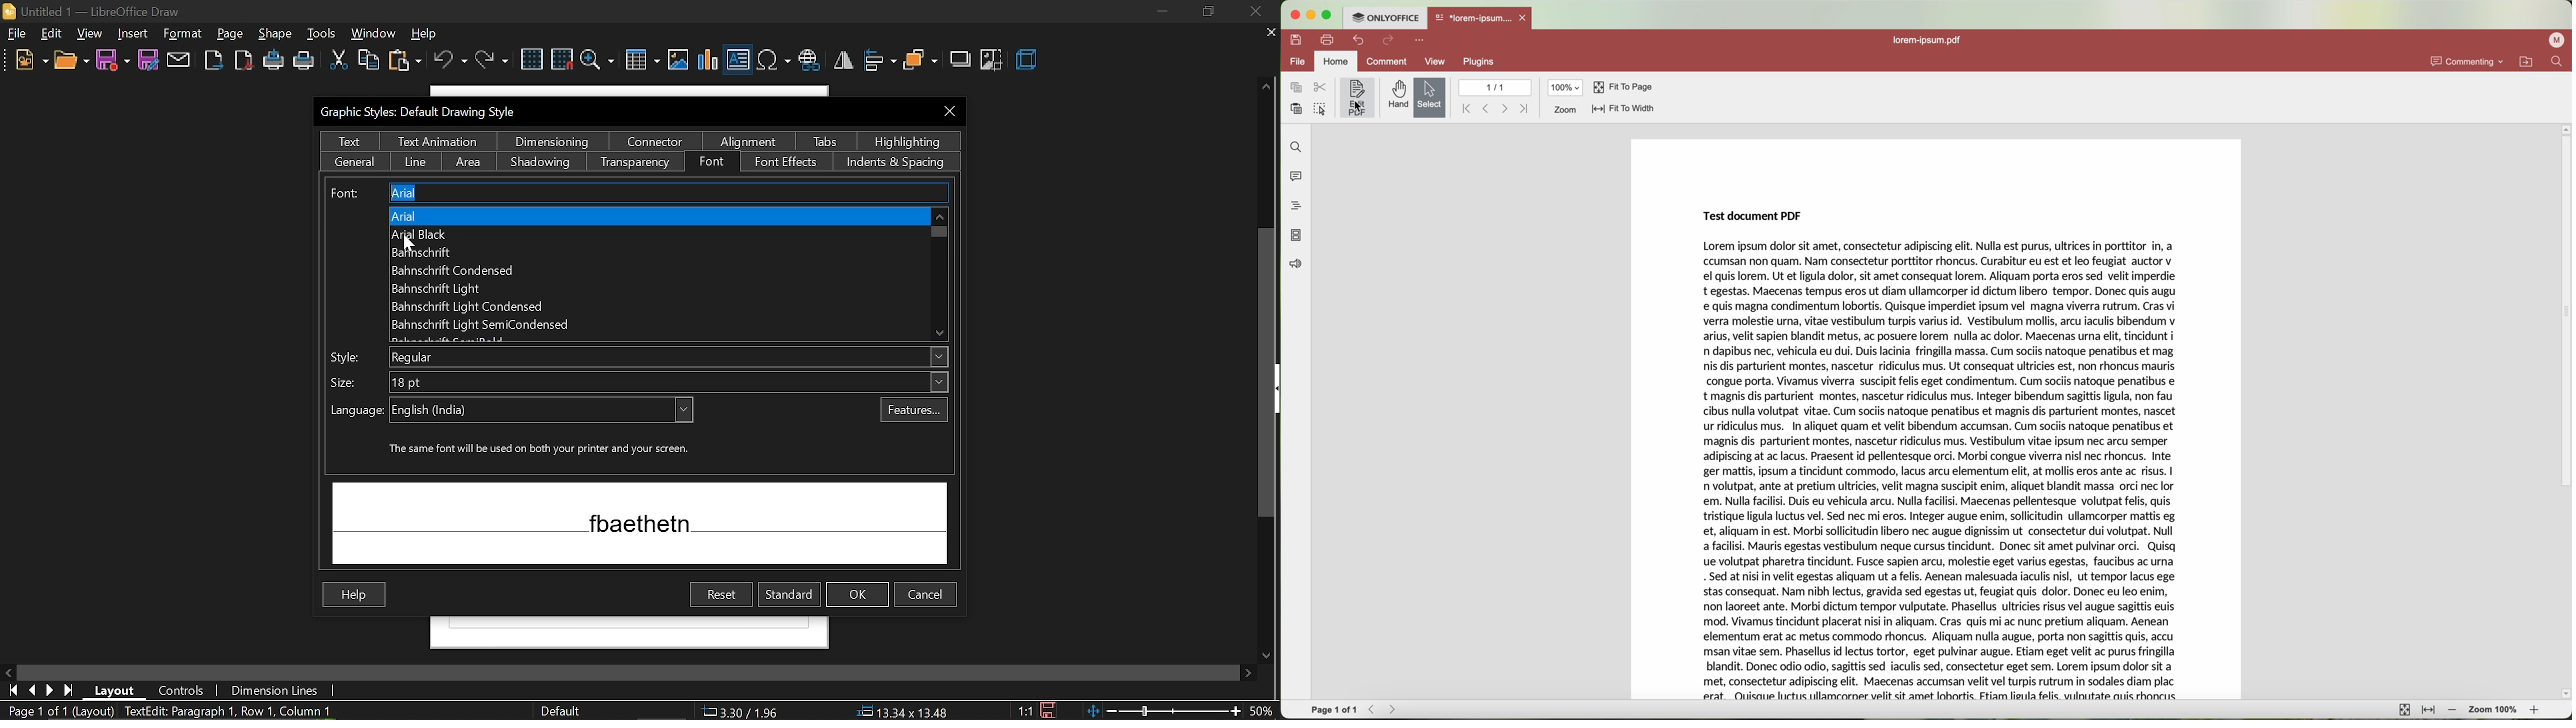  Describe the element at coordinates (843, 60) in the screenshot. I see `flip` at that location.